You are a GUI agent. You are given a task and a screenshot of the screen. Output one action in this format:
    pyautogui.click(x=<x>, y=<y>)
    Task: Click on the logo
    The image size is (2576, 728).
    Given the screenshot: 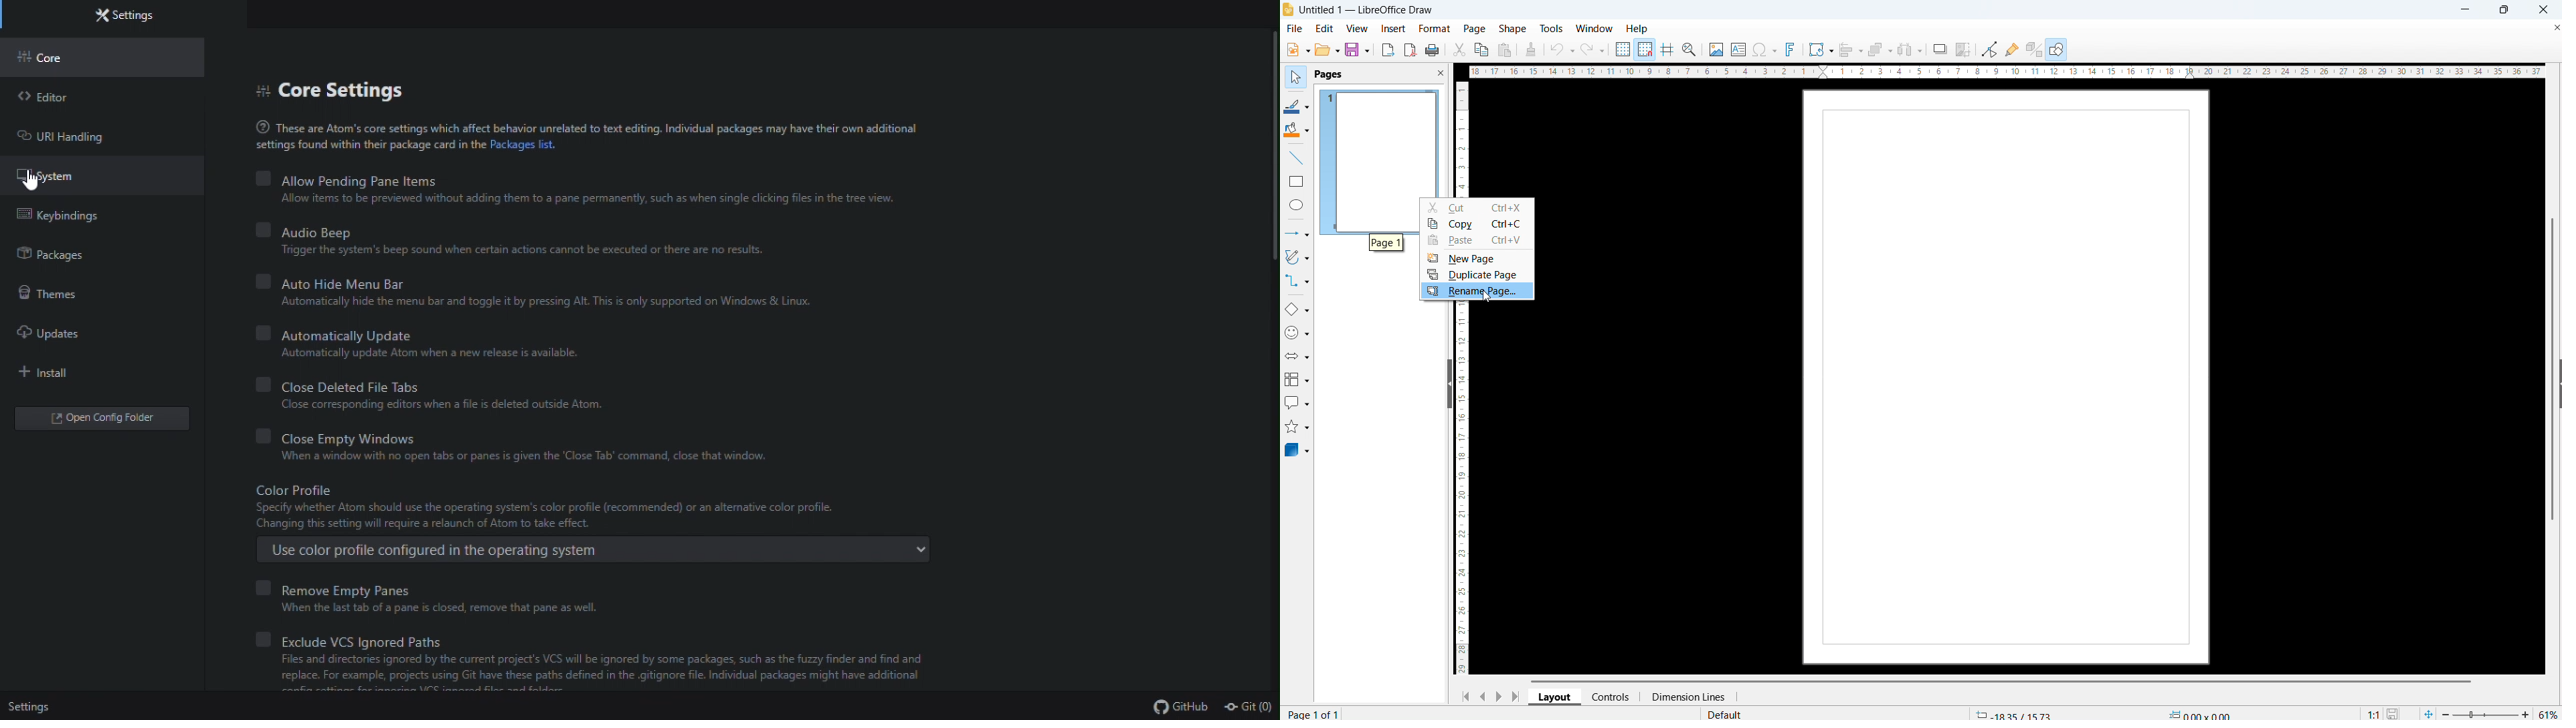 What is the action you would take?
    pyautogui.click(x=1288, y=9)
    